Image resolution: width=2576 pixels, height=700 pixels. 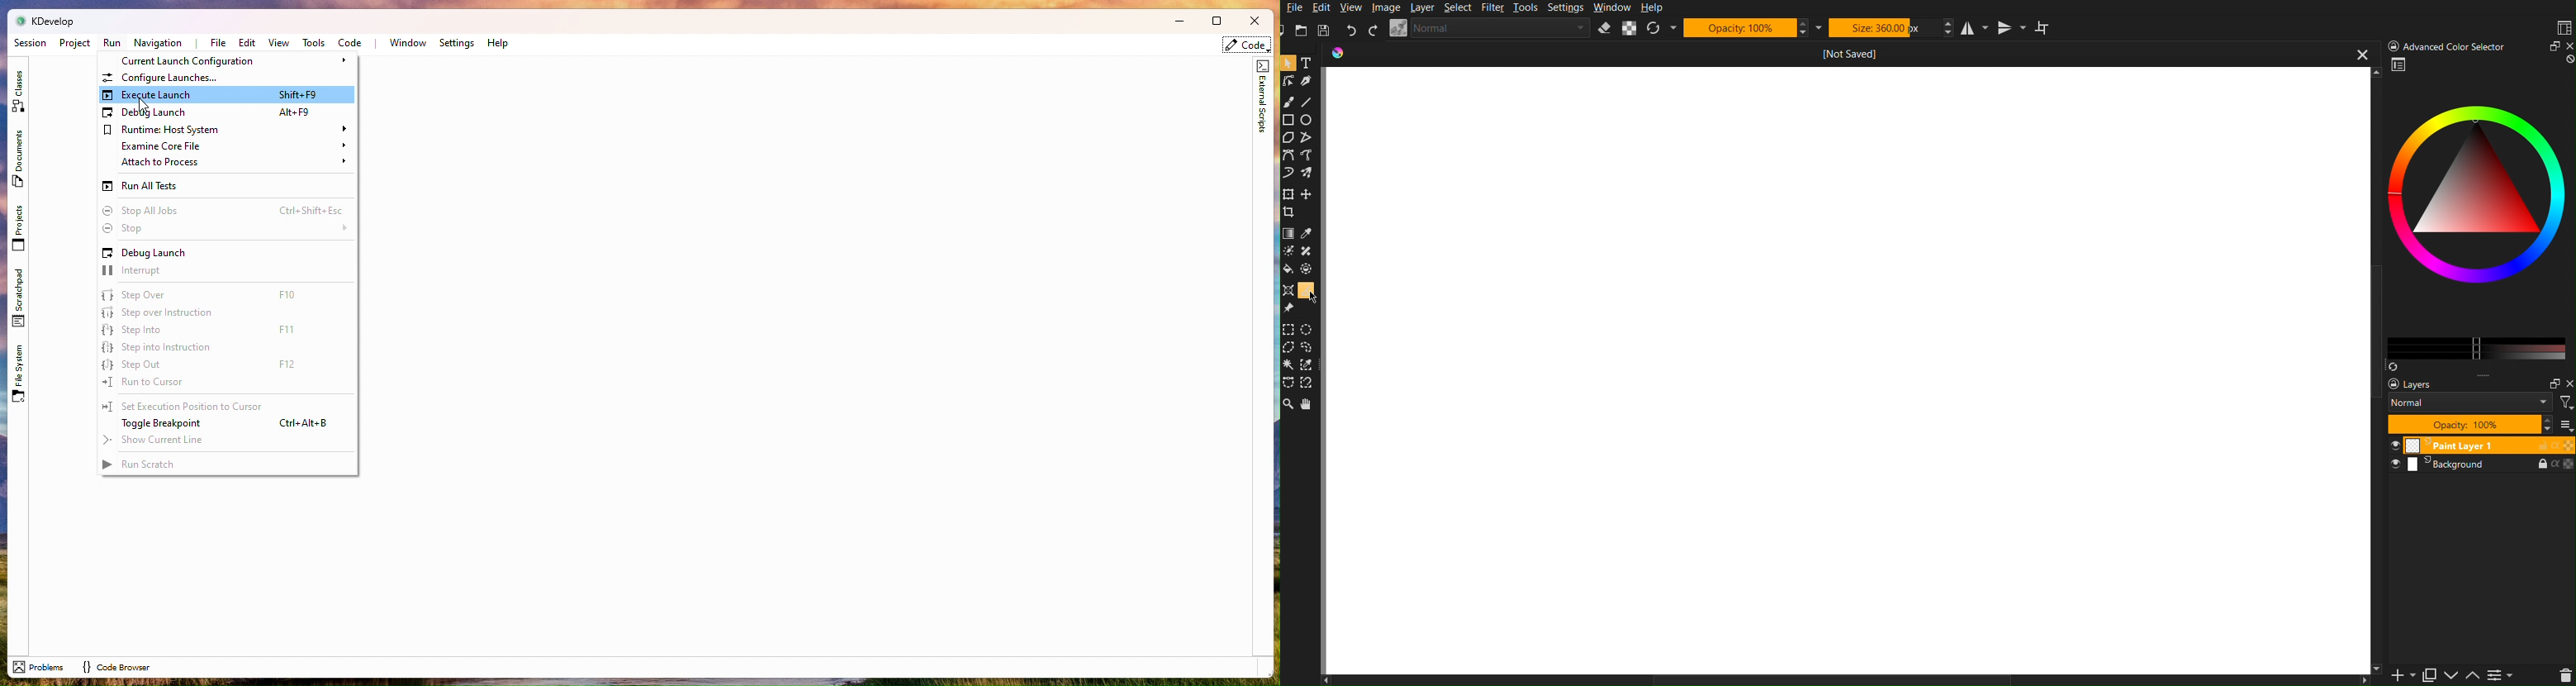 What do you see at coordinates (2507, 674) in the screenshot?
I see `Settings` at bounding box center [2507, 674].